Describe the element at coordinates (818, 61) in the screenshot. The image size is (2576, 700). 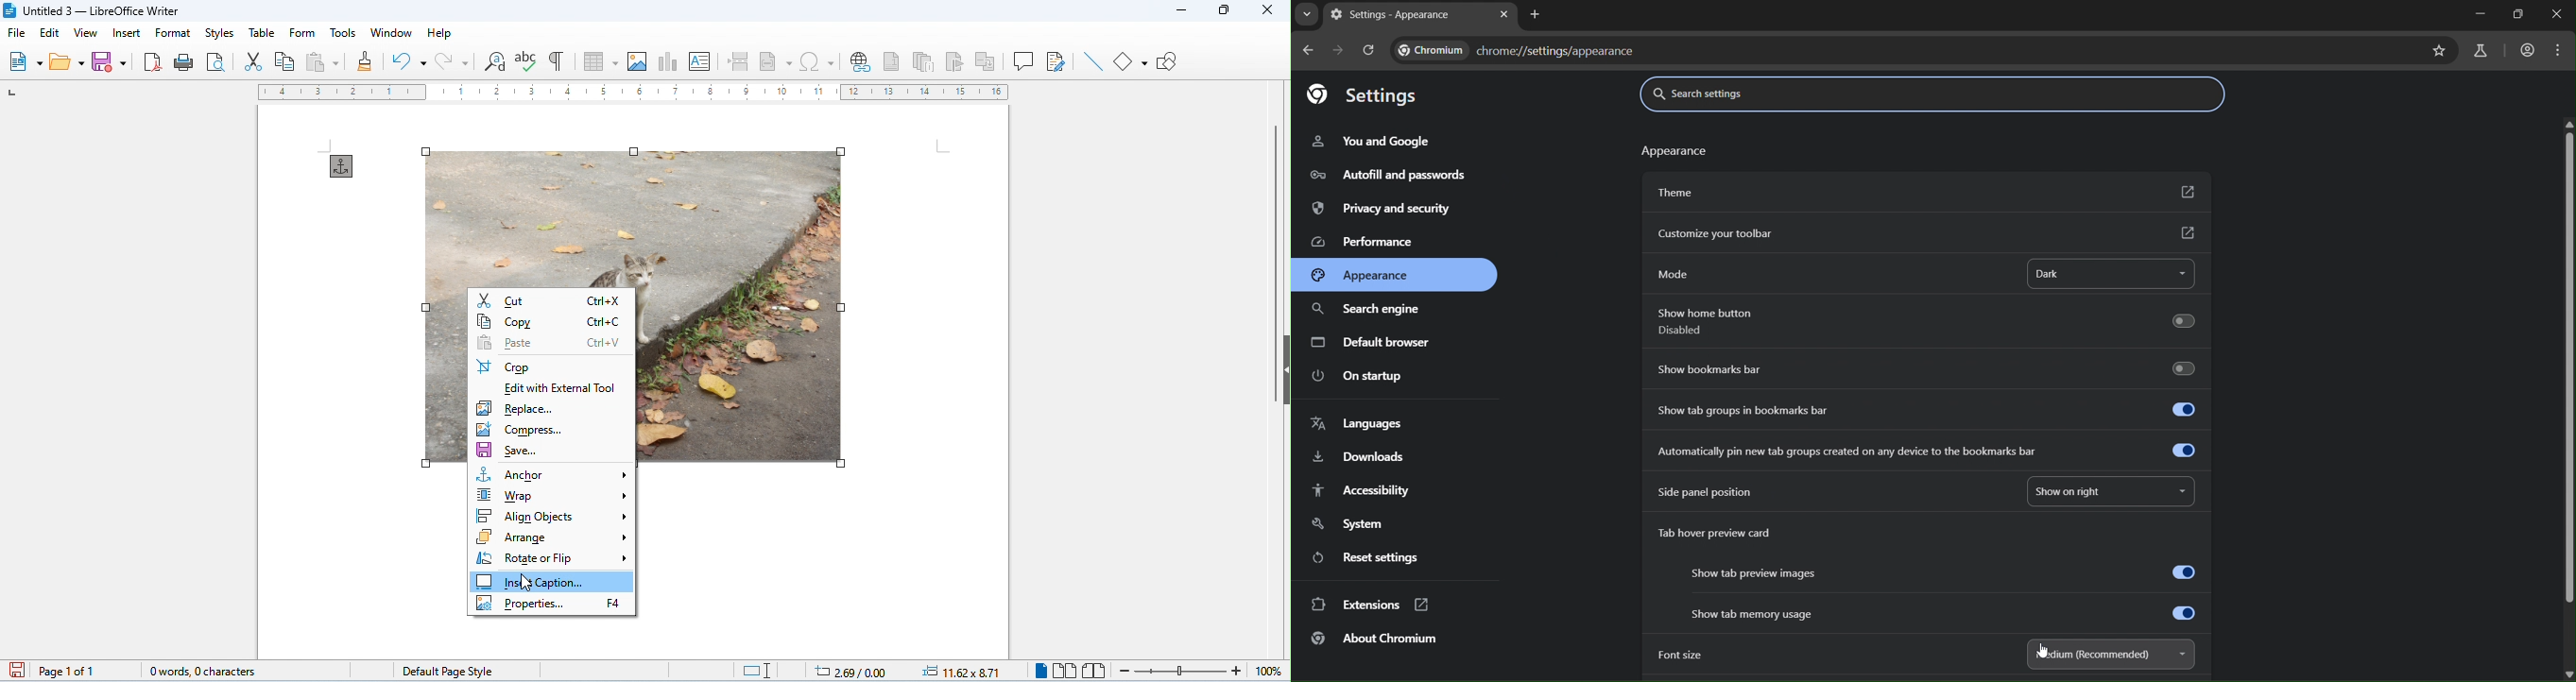
I see `insert special characters` at that location.